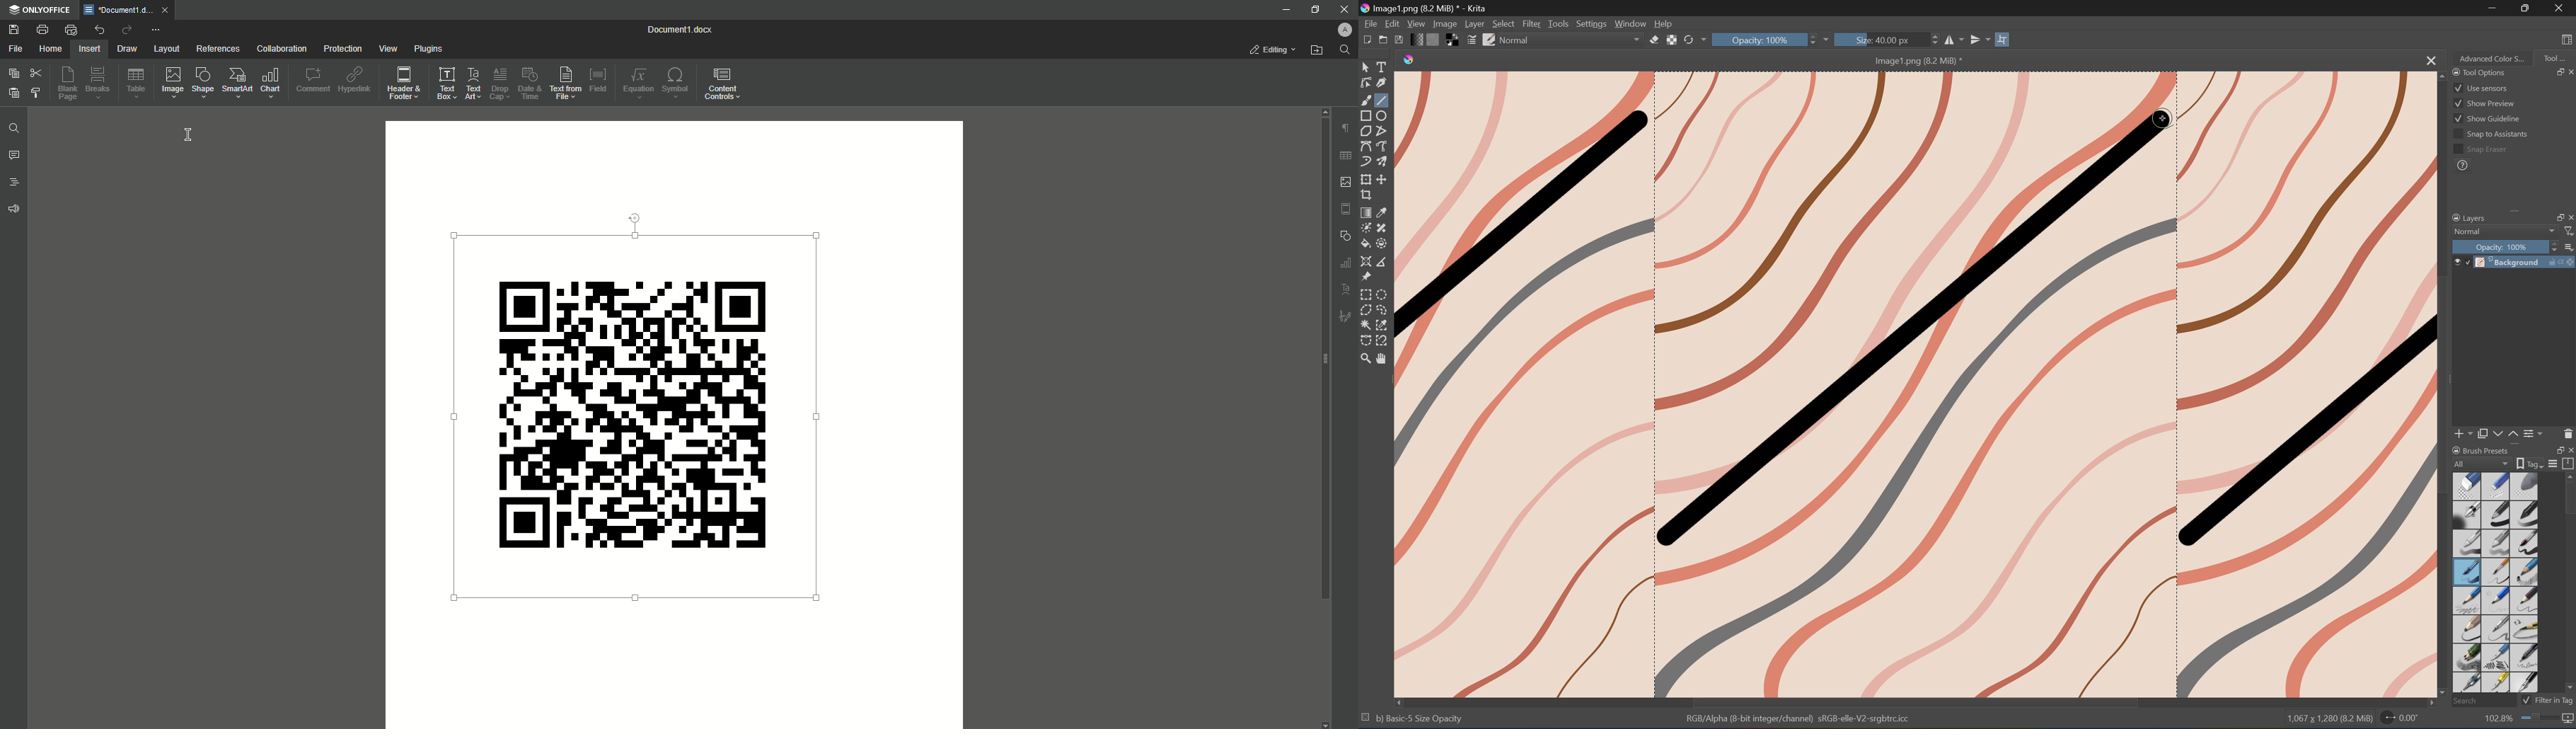  Describe the element at coordinates (1766, 39) in the screenshot. I see `Opacity: 100%` at that location.